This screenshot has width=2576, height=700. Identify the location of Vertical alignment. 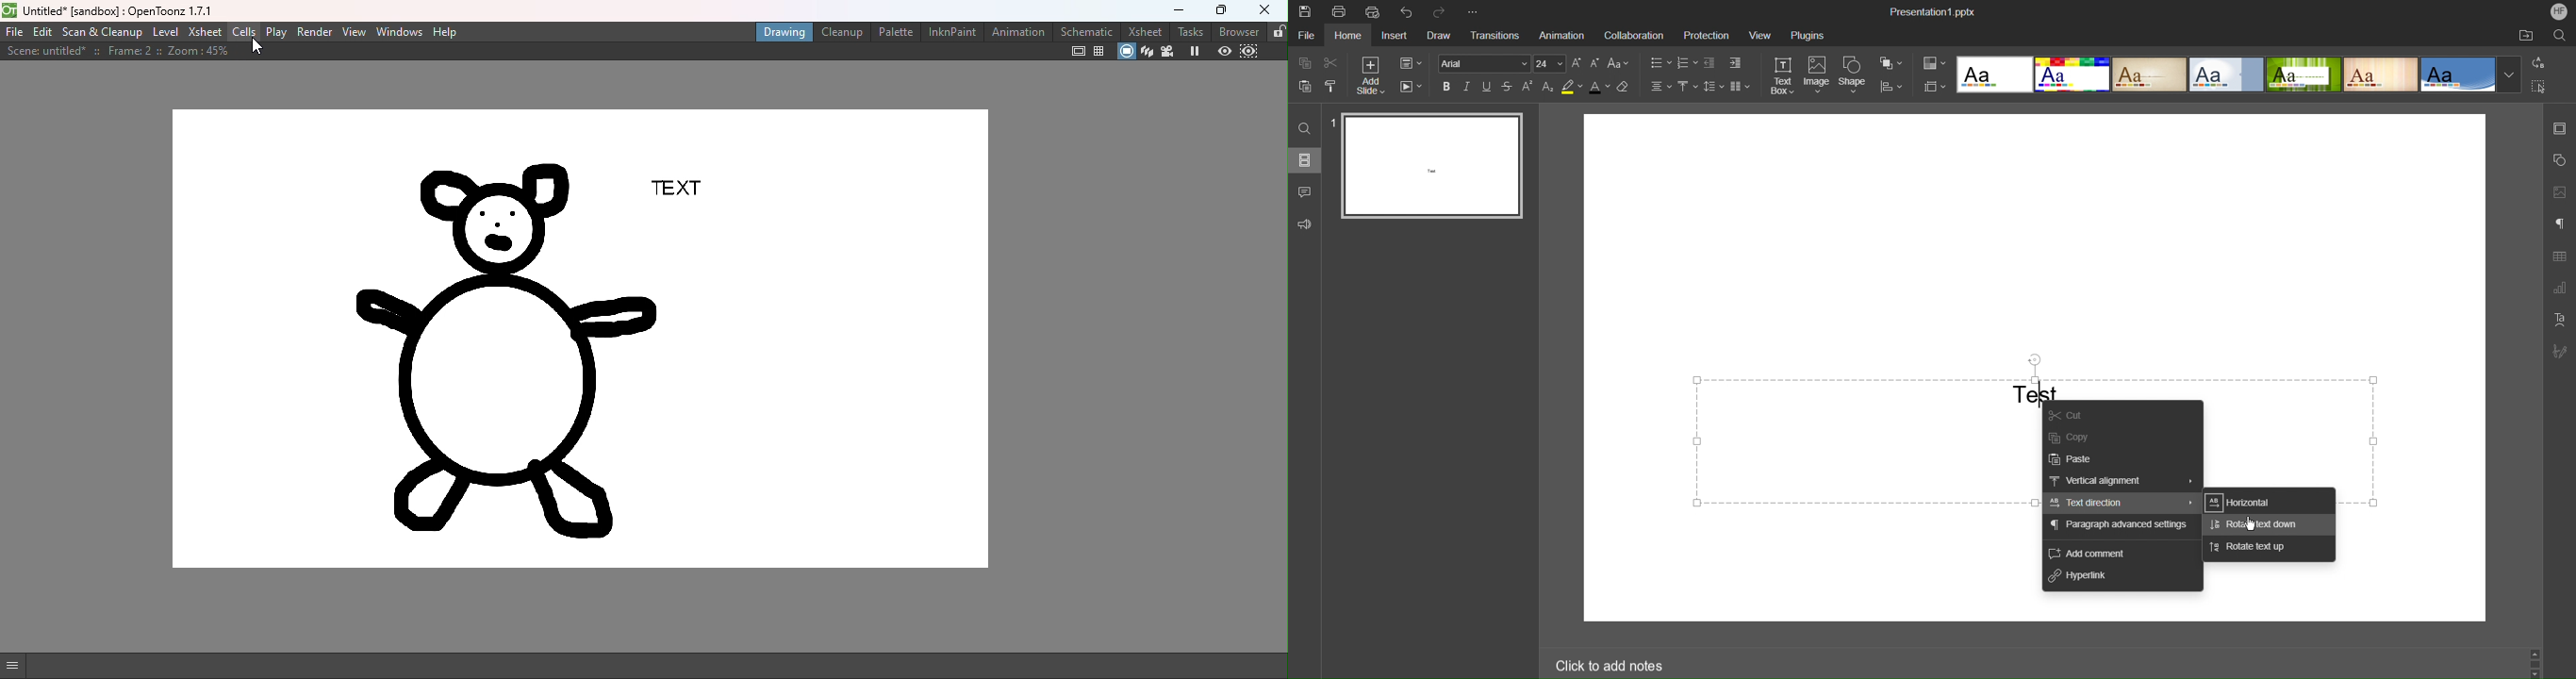
(2122, 482).